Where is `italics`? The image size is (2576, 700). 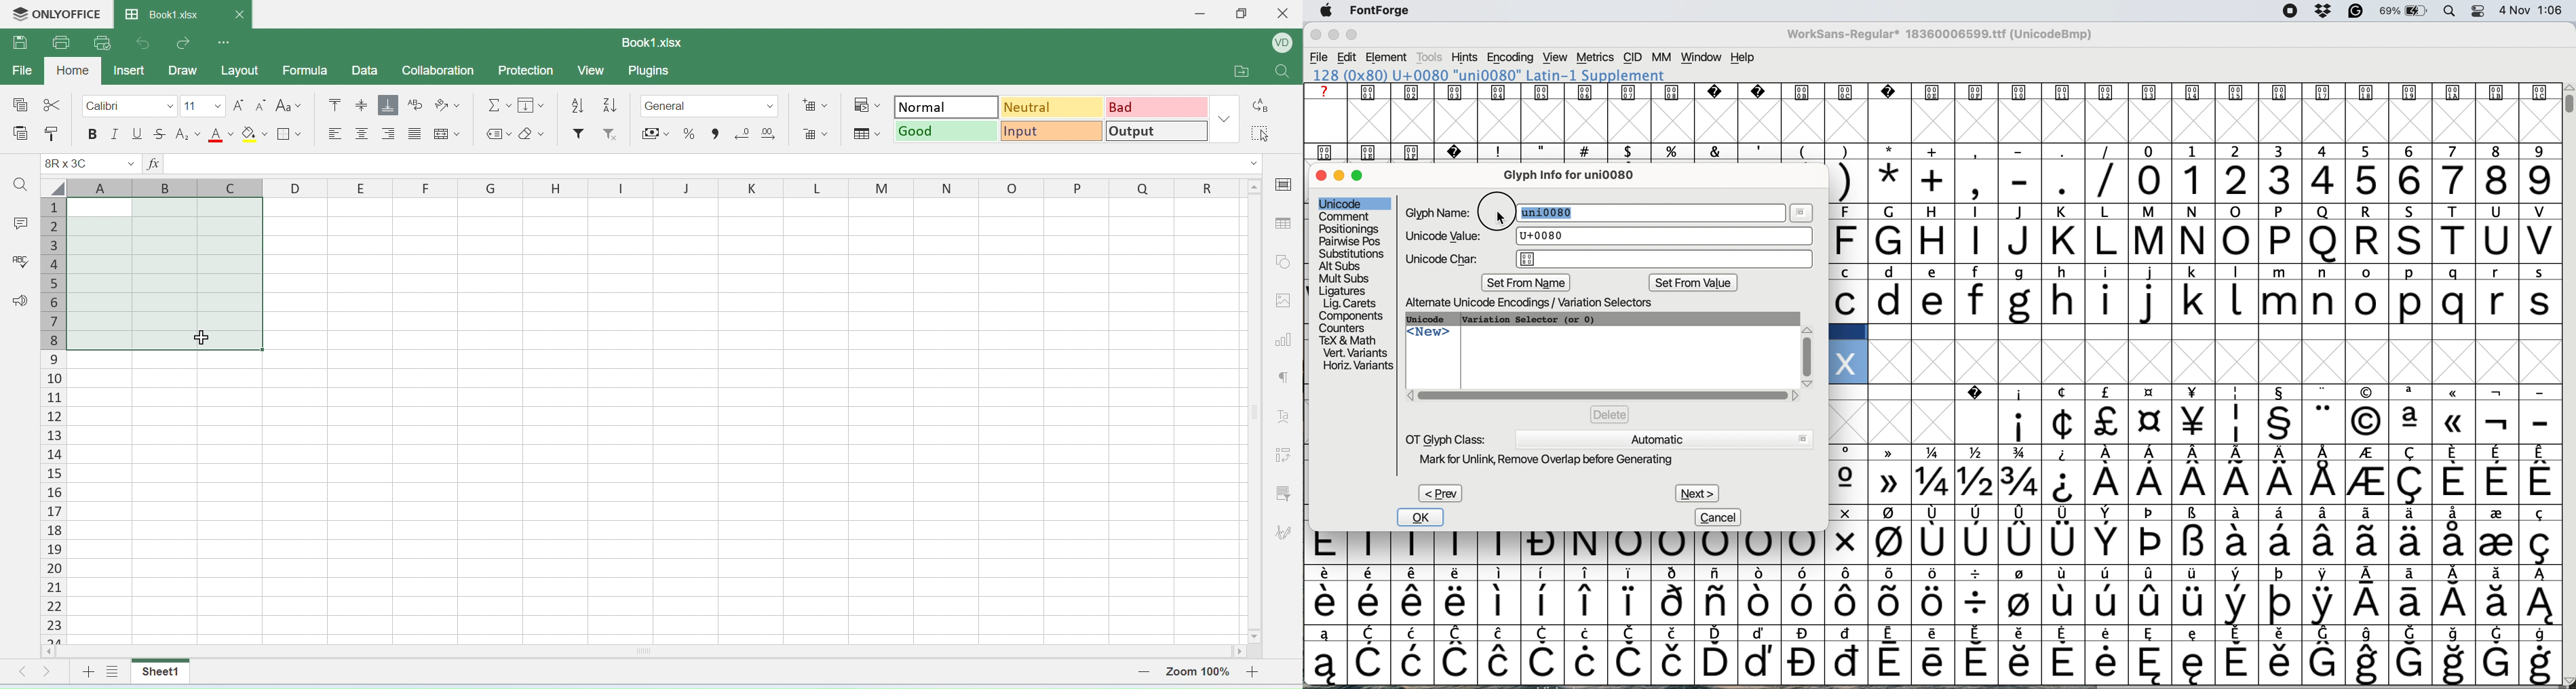
italics is located at coordinates (115, 134).